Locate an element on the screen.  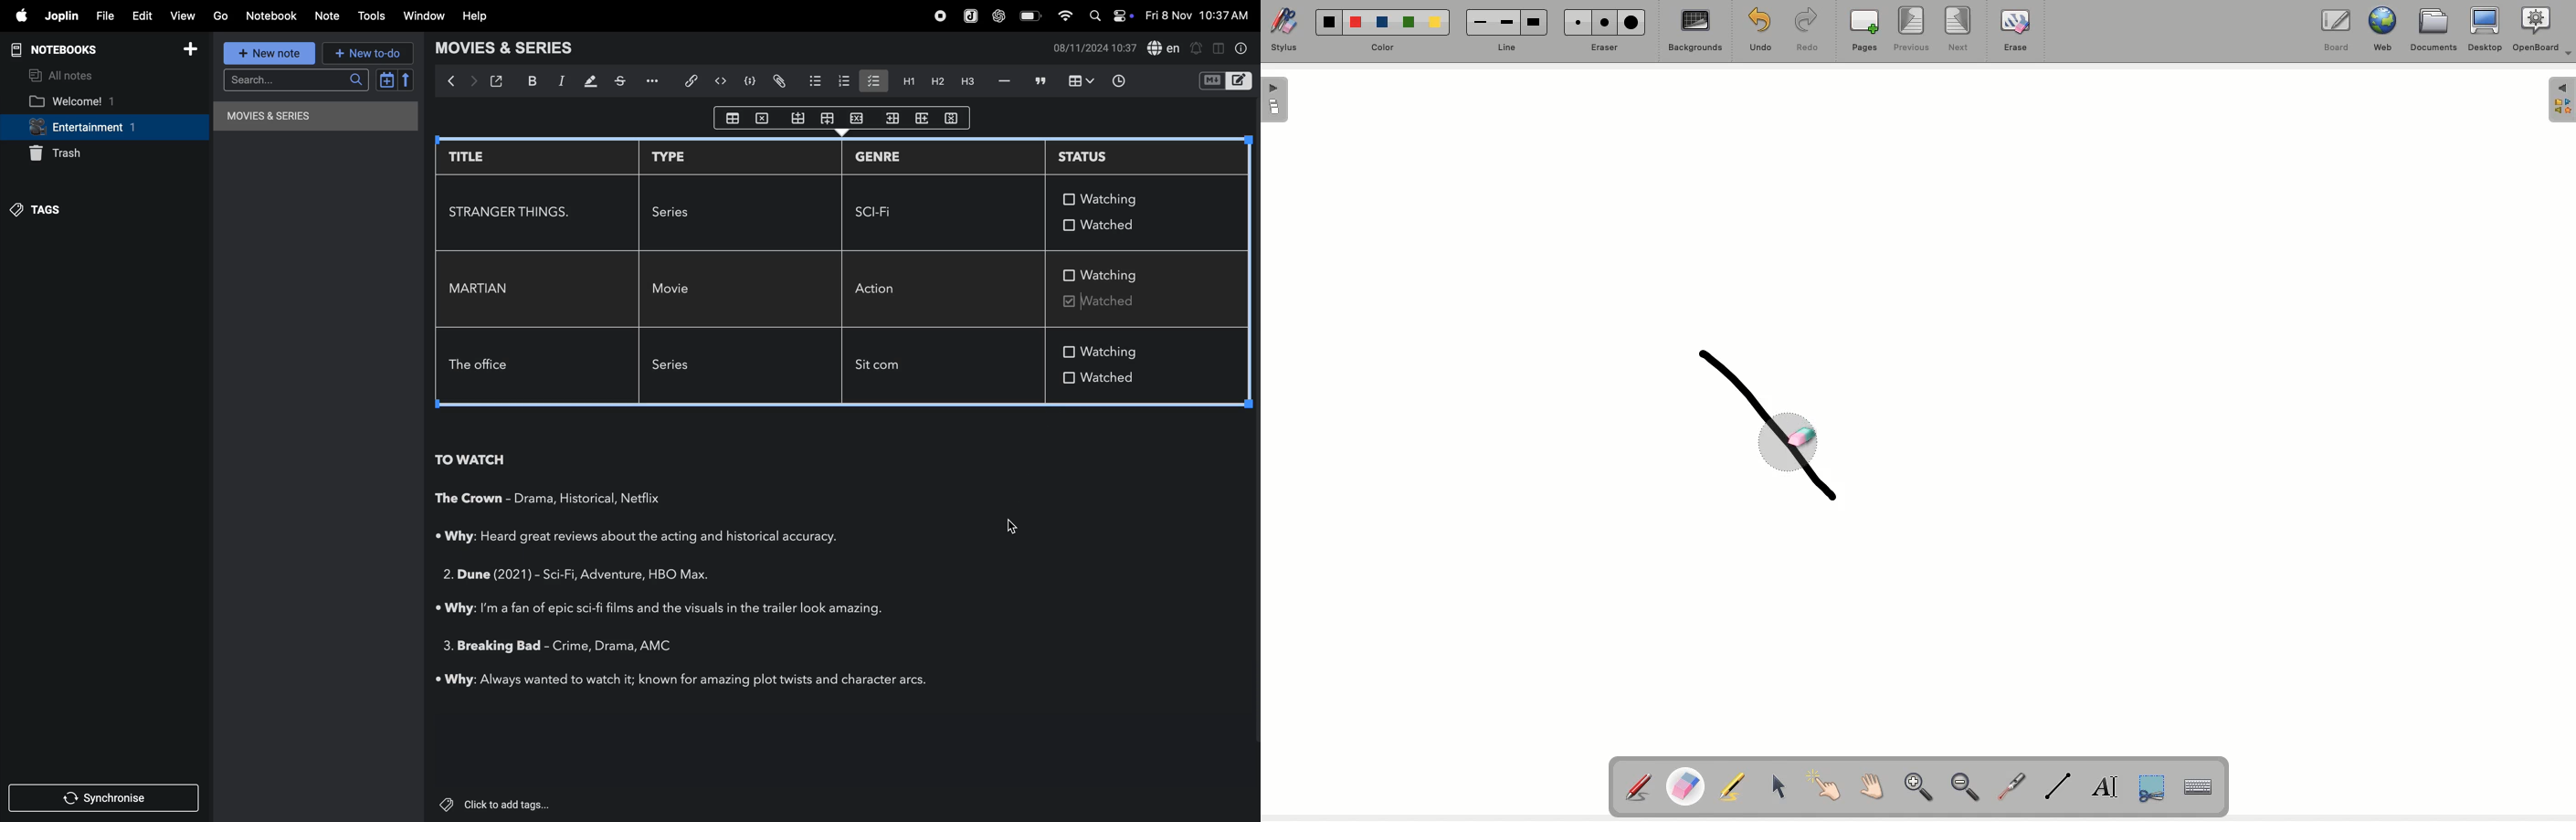
note is located at coordinates (328, 19).